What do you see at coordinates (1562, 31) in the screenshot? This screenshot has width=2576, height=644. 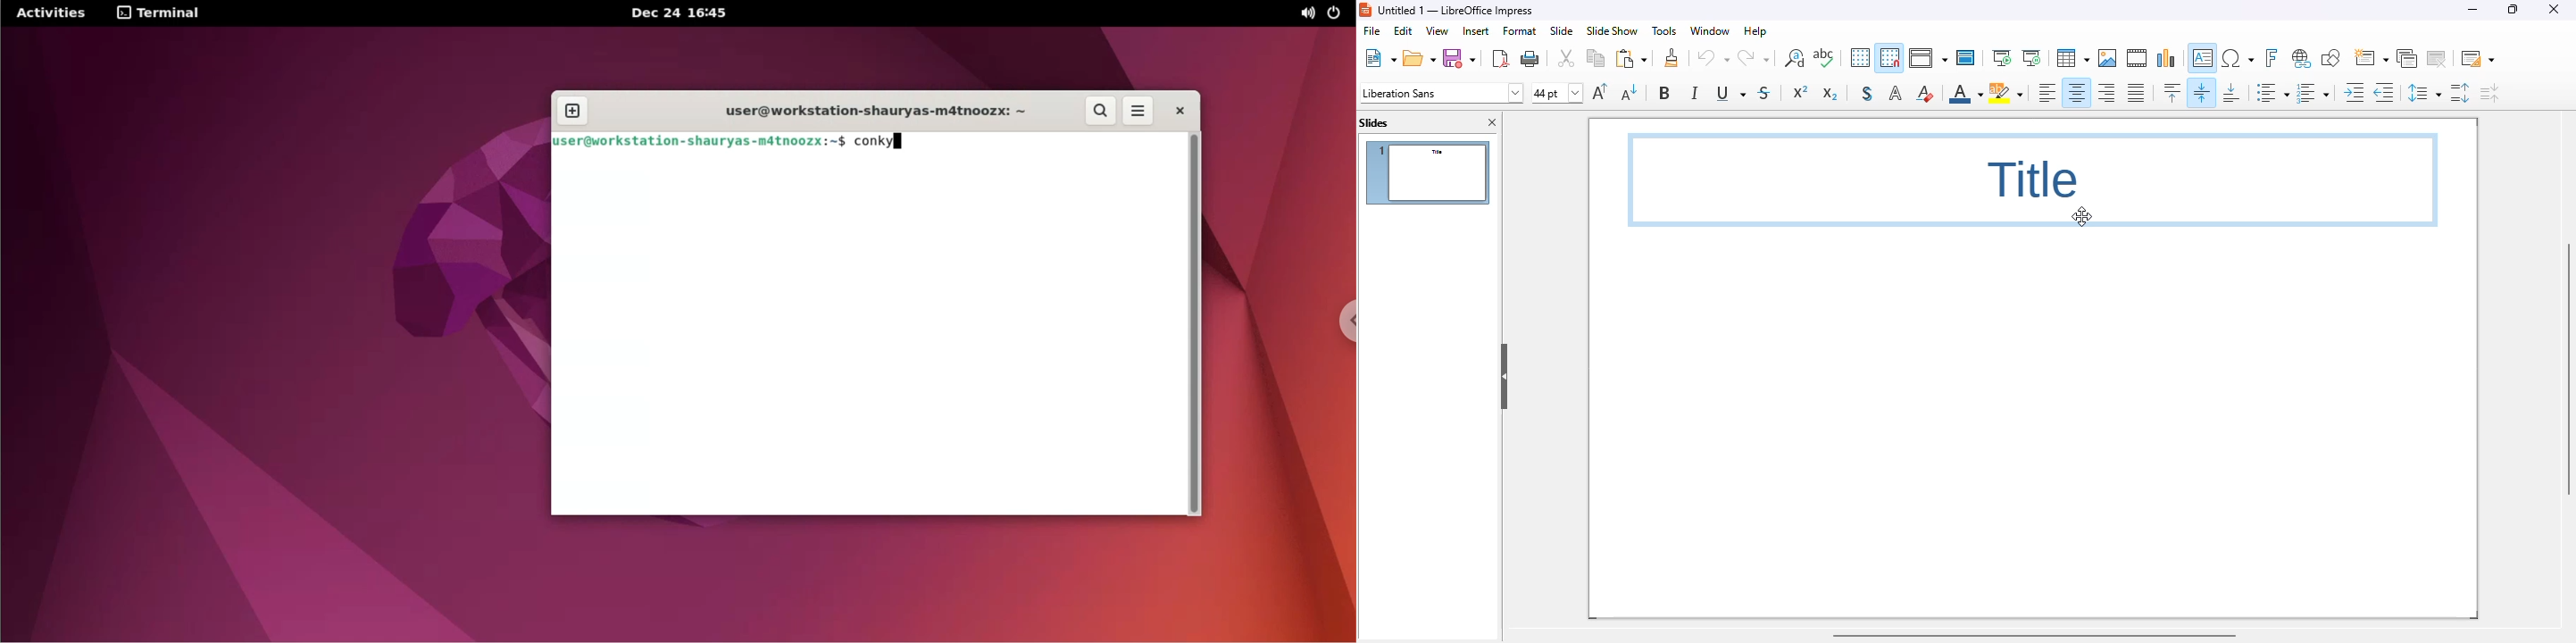 I see `slide` at bounding box center [1562, 31].